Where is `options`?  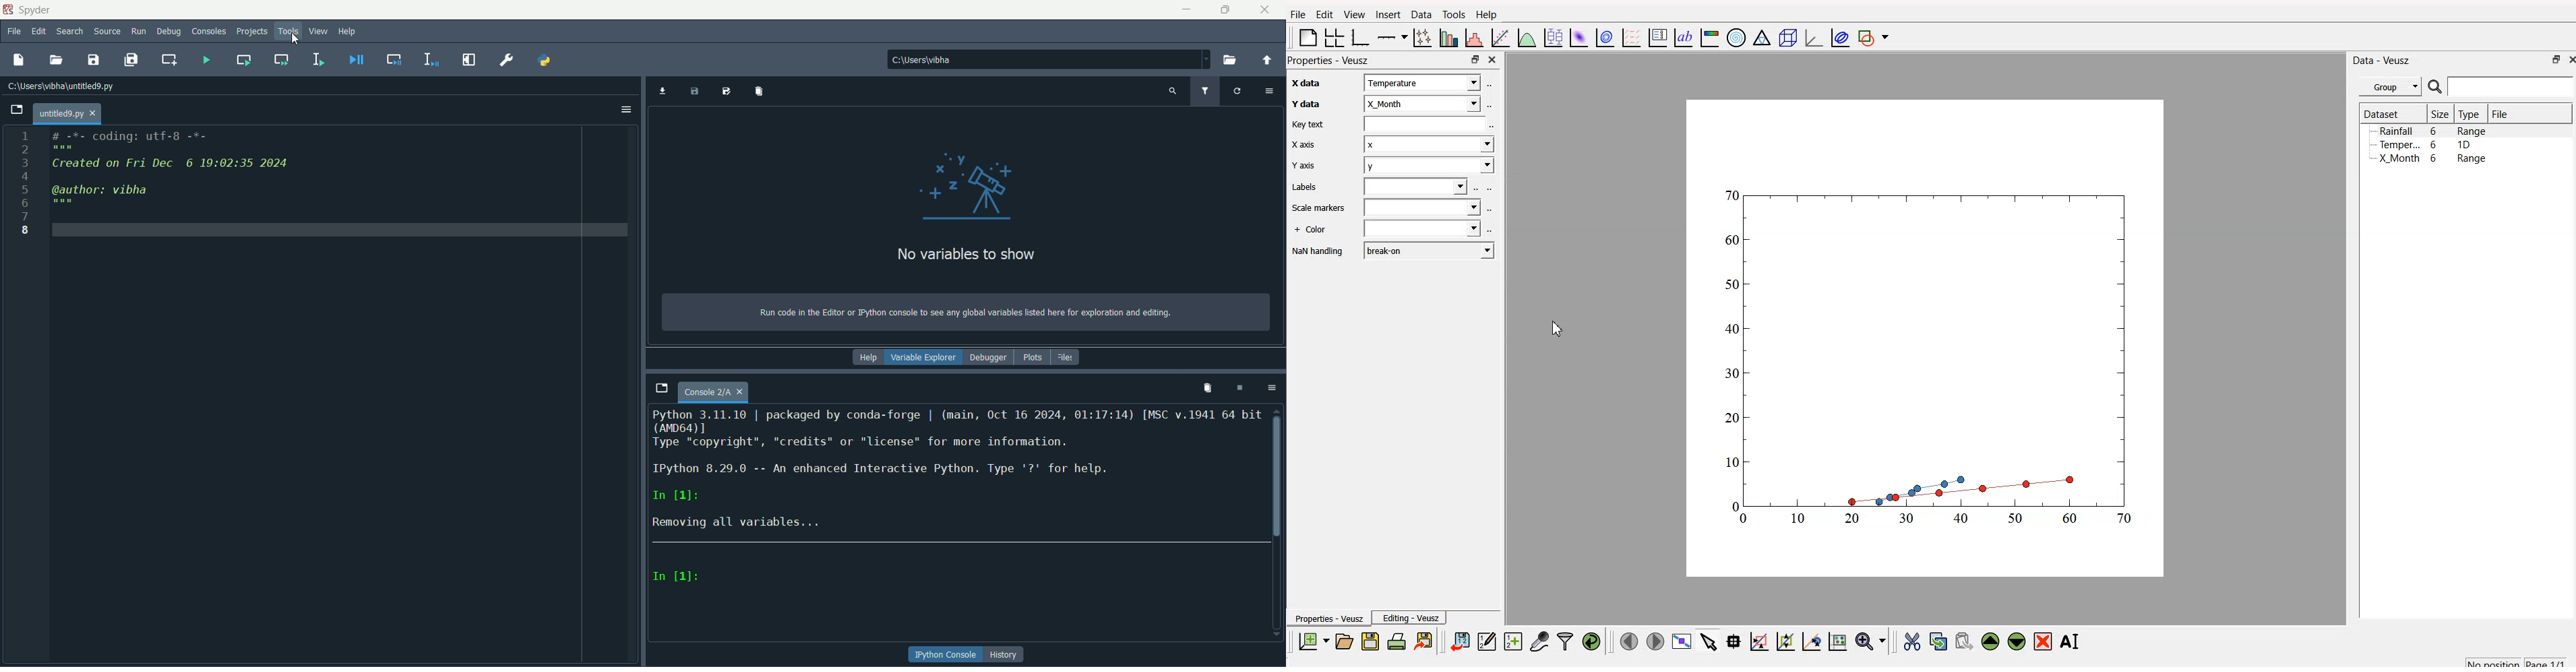
options is located at coordinates (1272, 90).